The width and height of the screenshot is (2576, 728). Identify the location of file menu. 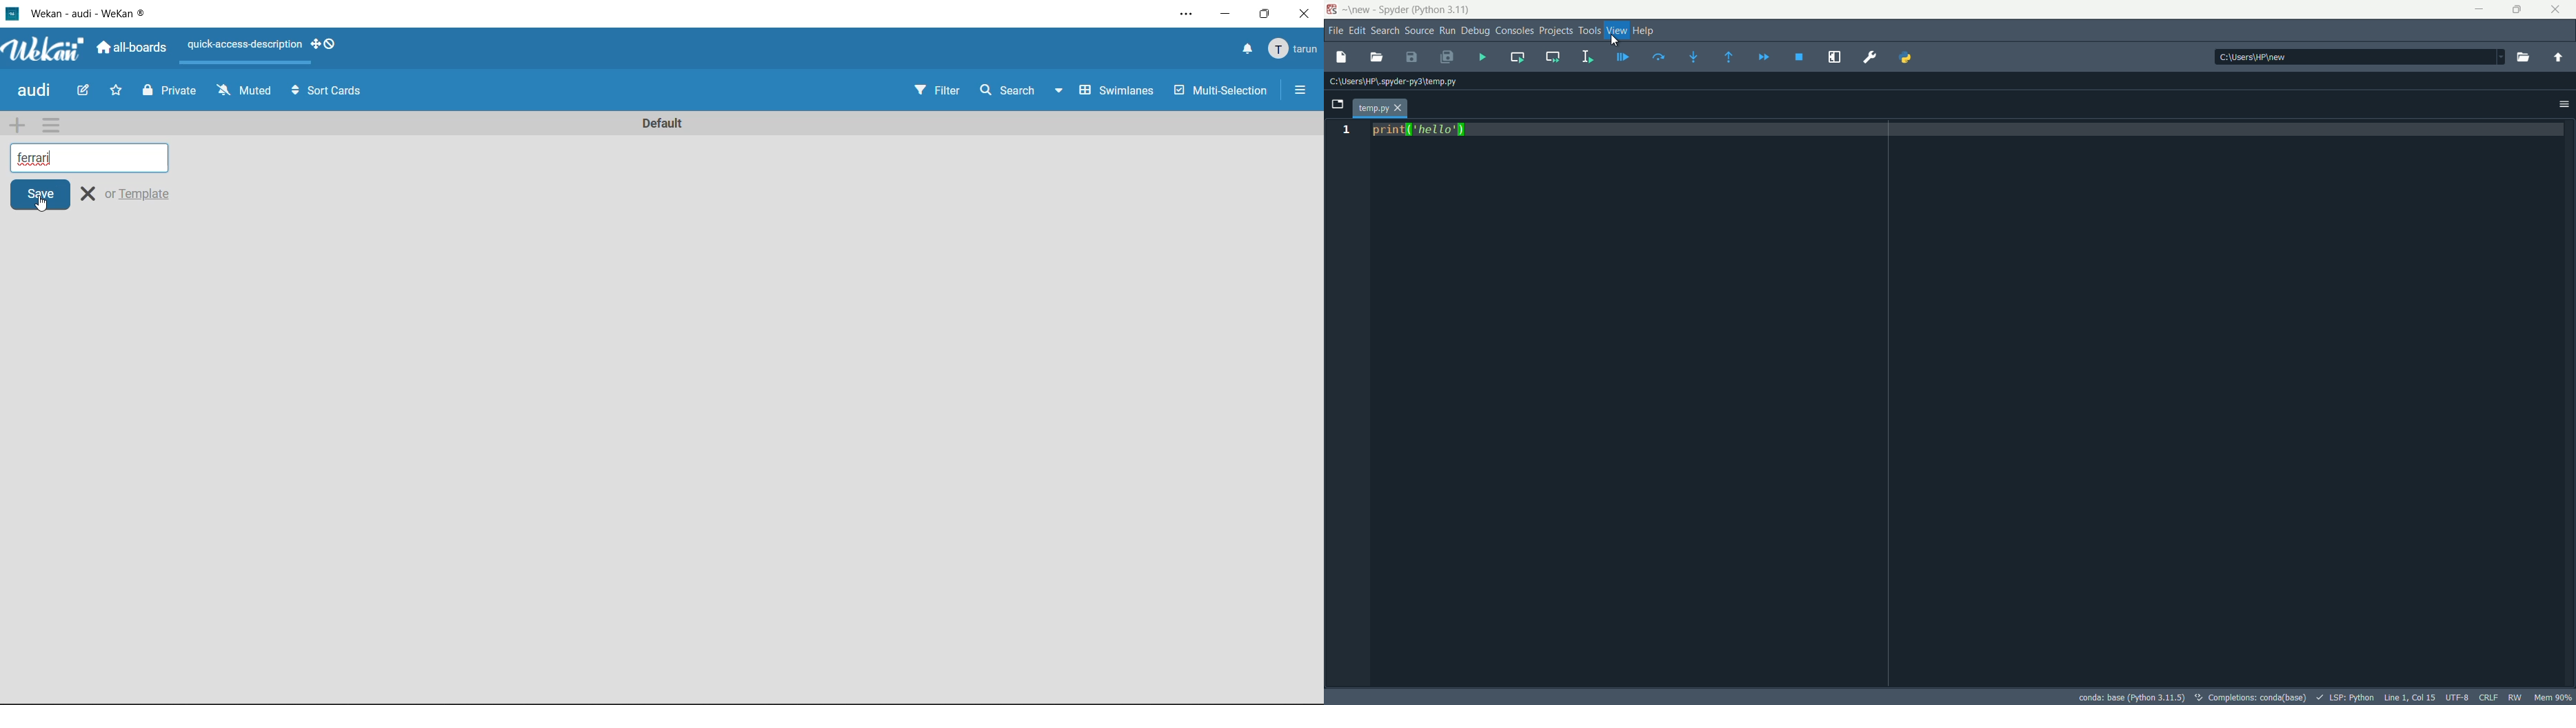
(1334, 31).